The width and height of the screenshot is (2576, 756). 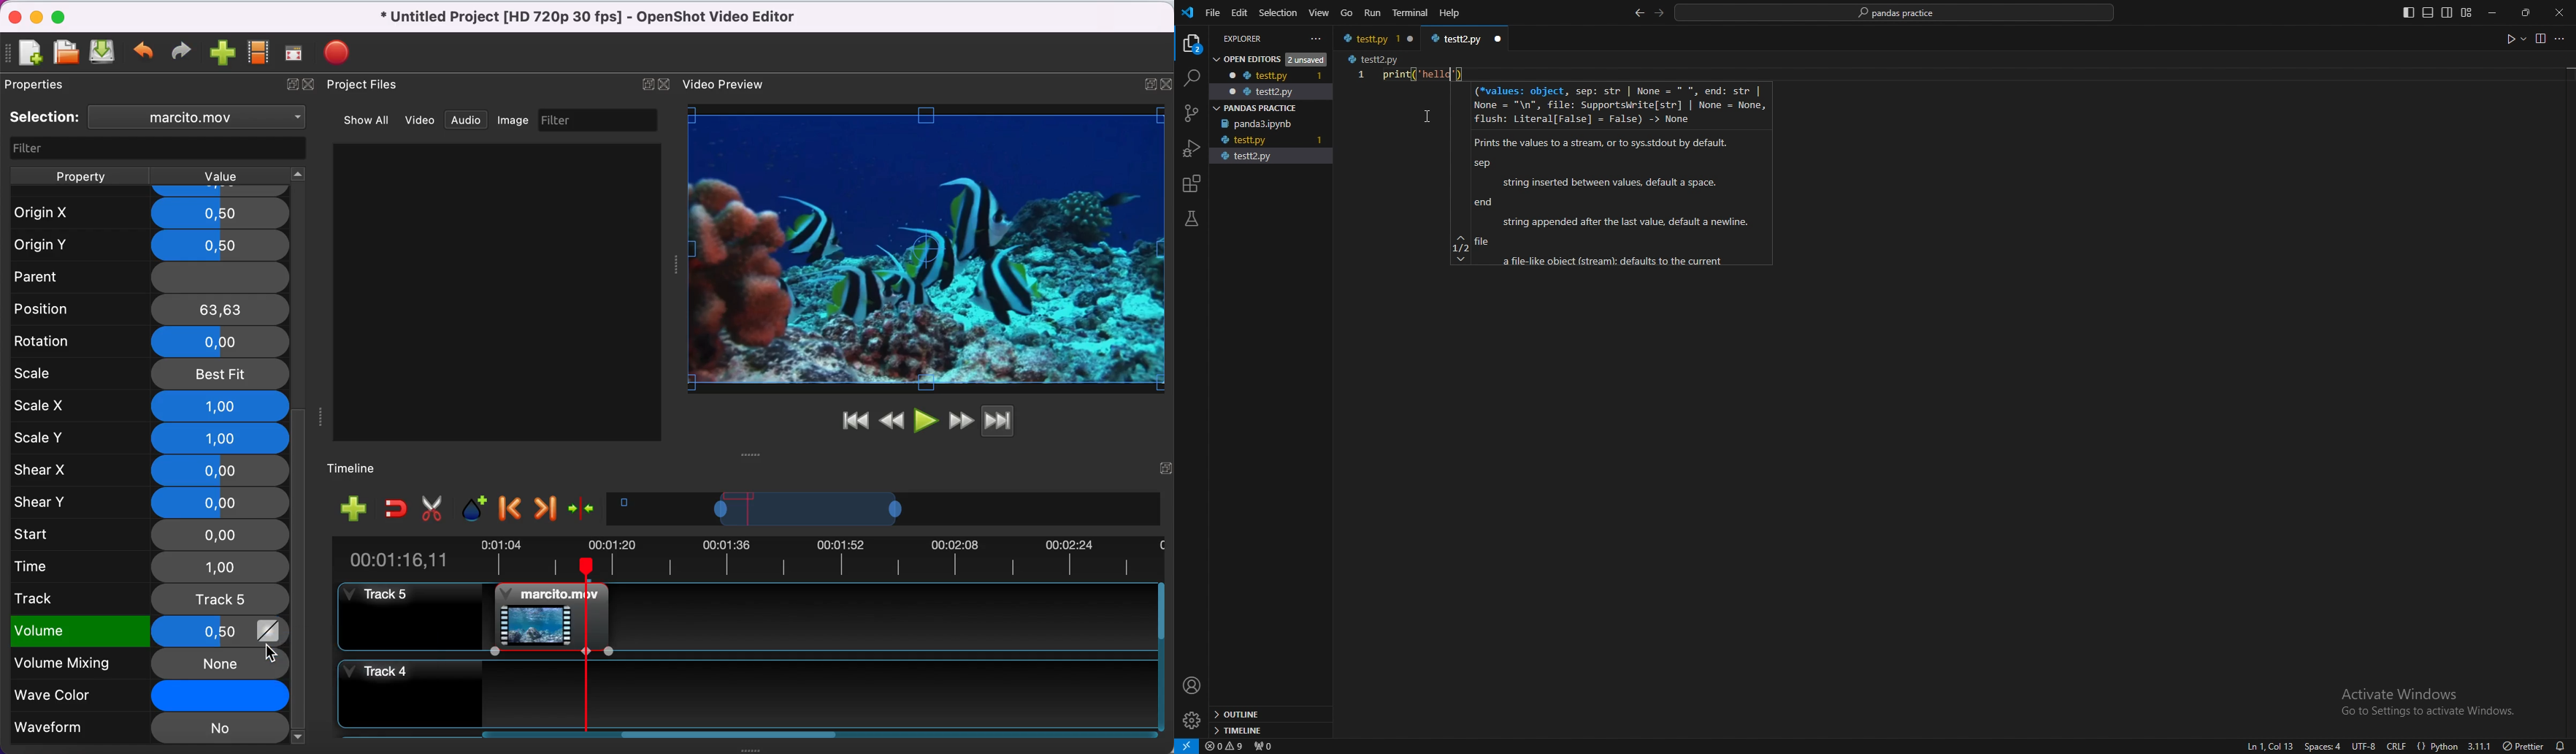 What do you see at coordinates (1638, 14) in the screenshot?
I see `back` at bounding box center [1638, 14].